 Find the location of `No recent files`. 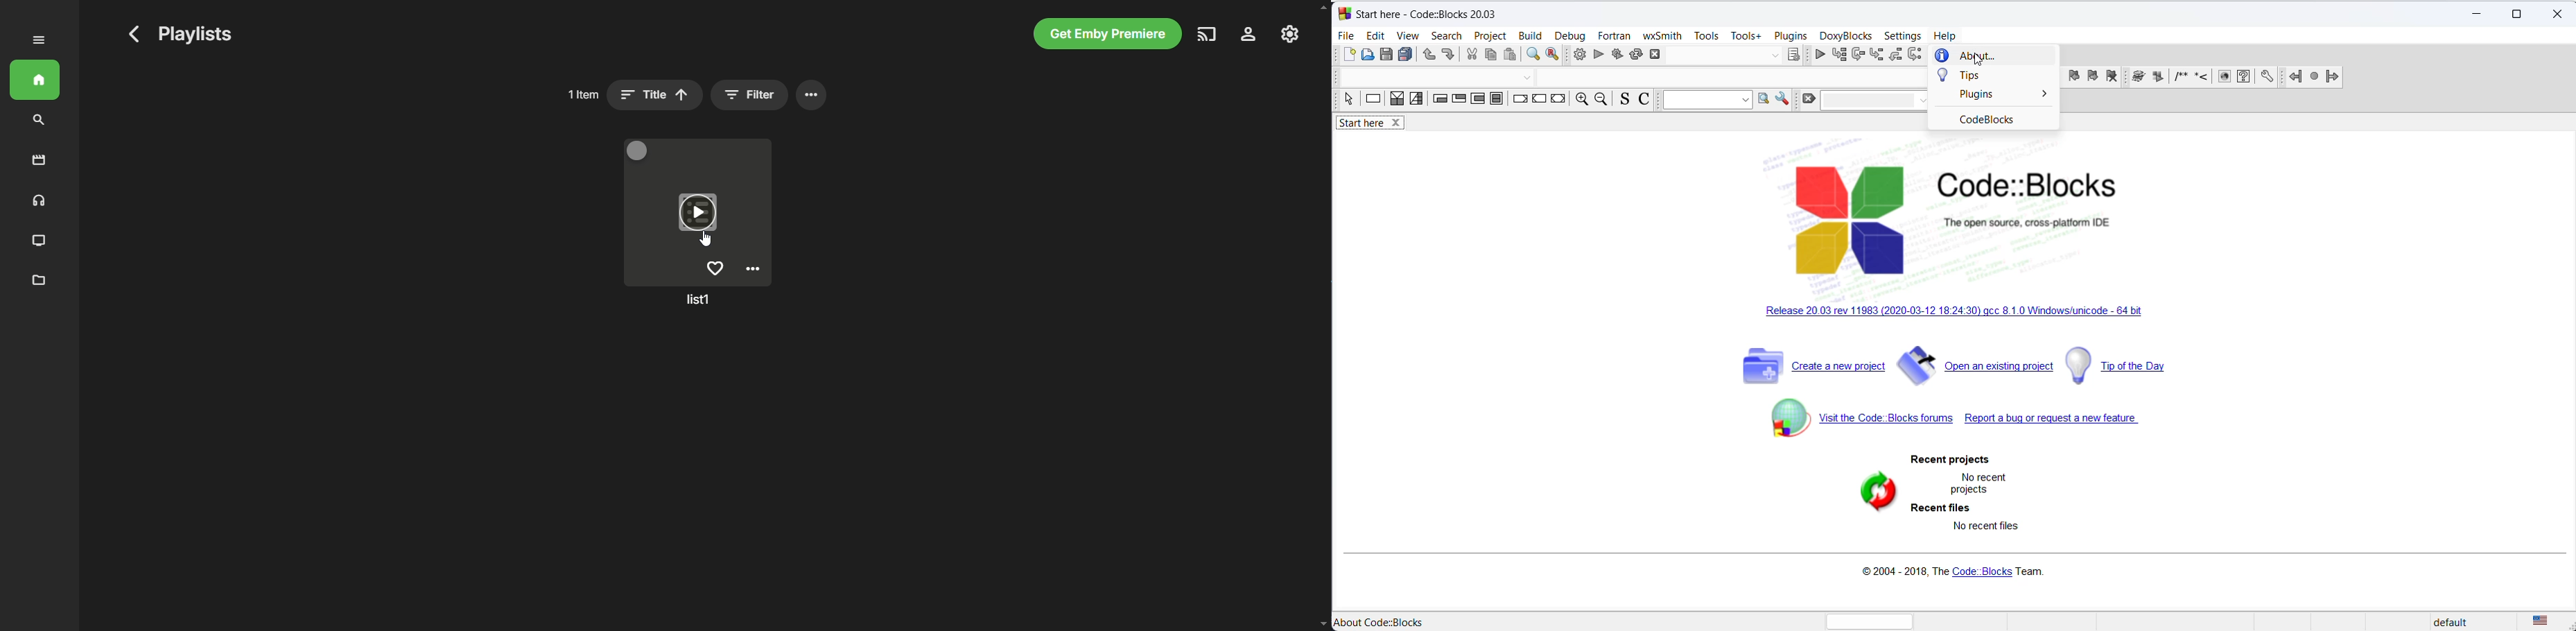

No recent files is located at coordinates (1985, 525).